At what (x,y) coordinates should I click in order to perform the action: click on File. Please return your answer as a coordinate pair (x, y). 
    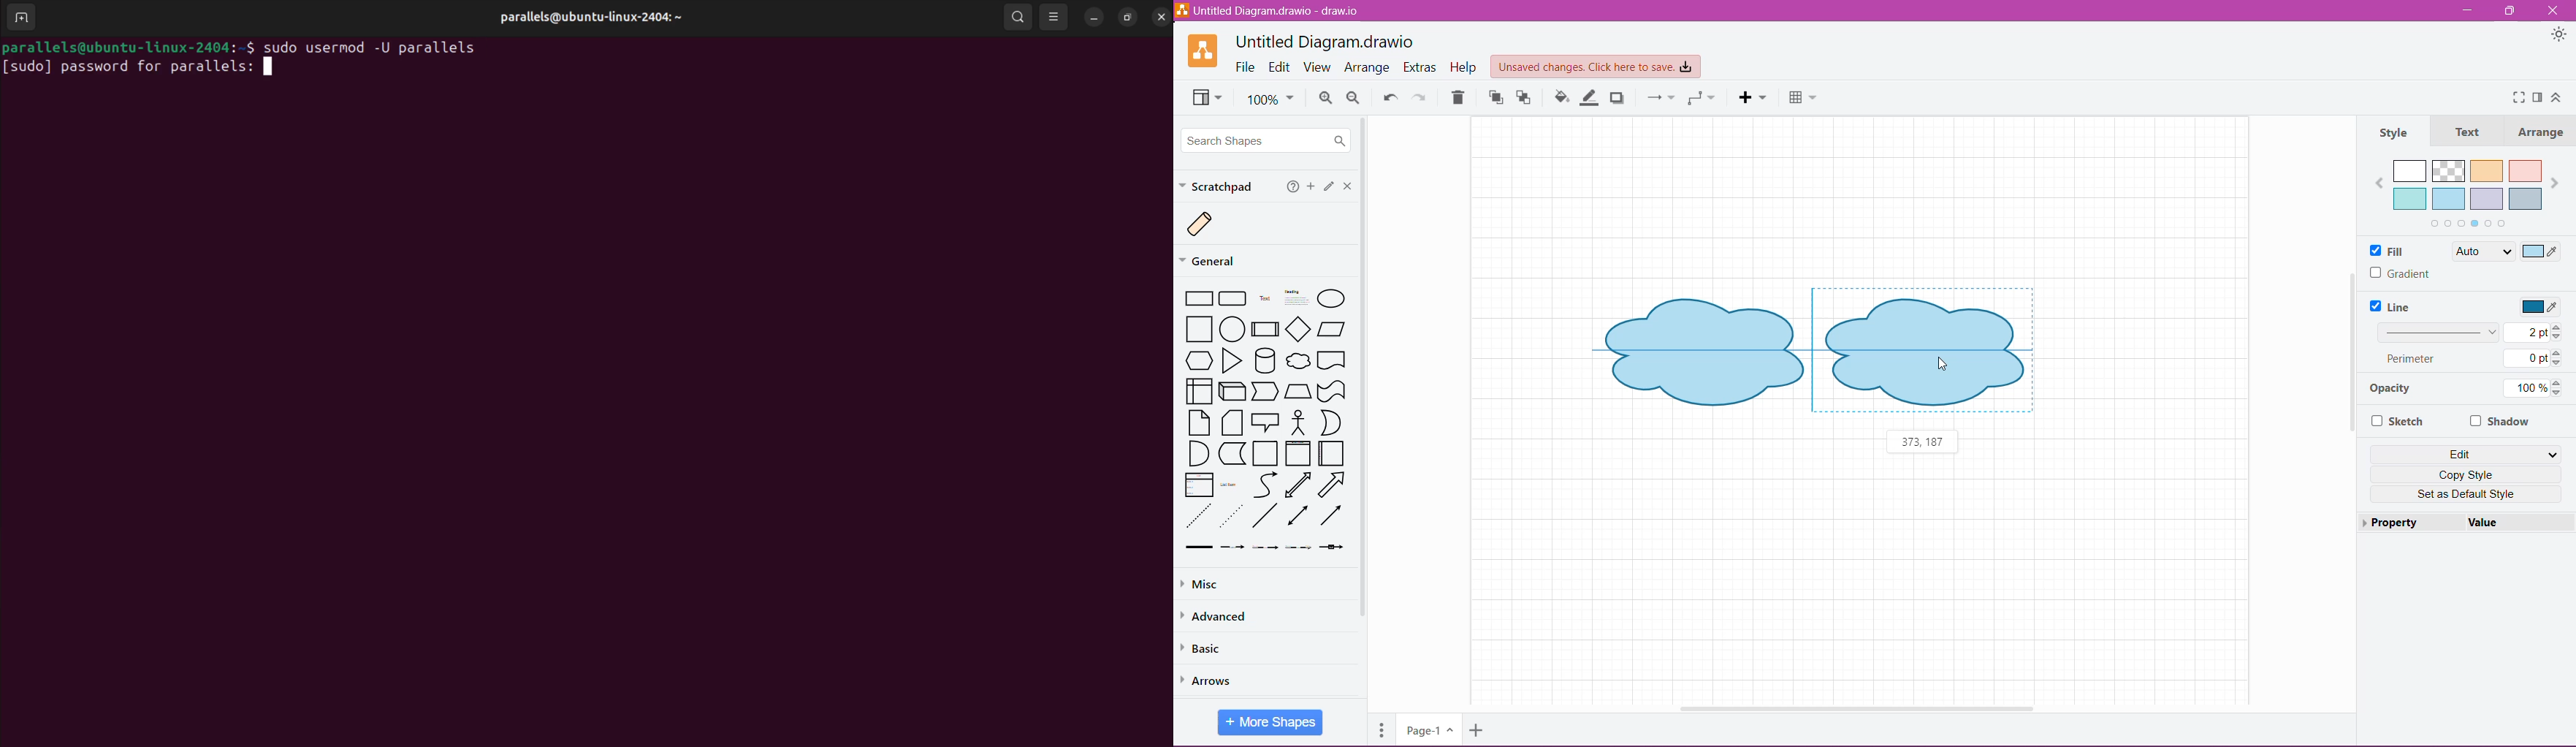
    Looking at the image, I should click on (1244, 67).